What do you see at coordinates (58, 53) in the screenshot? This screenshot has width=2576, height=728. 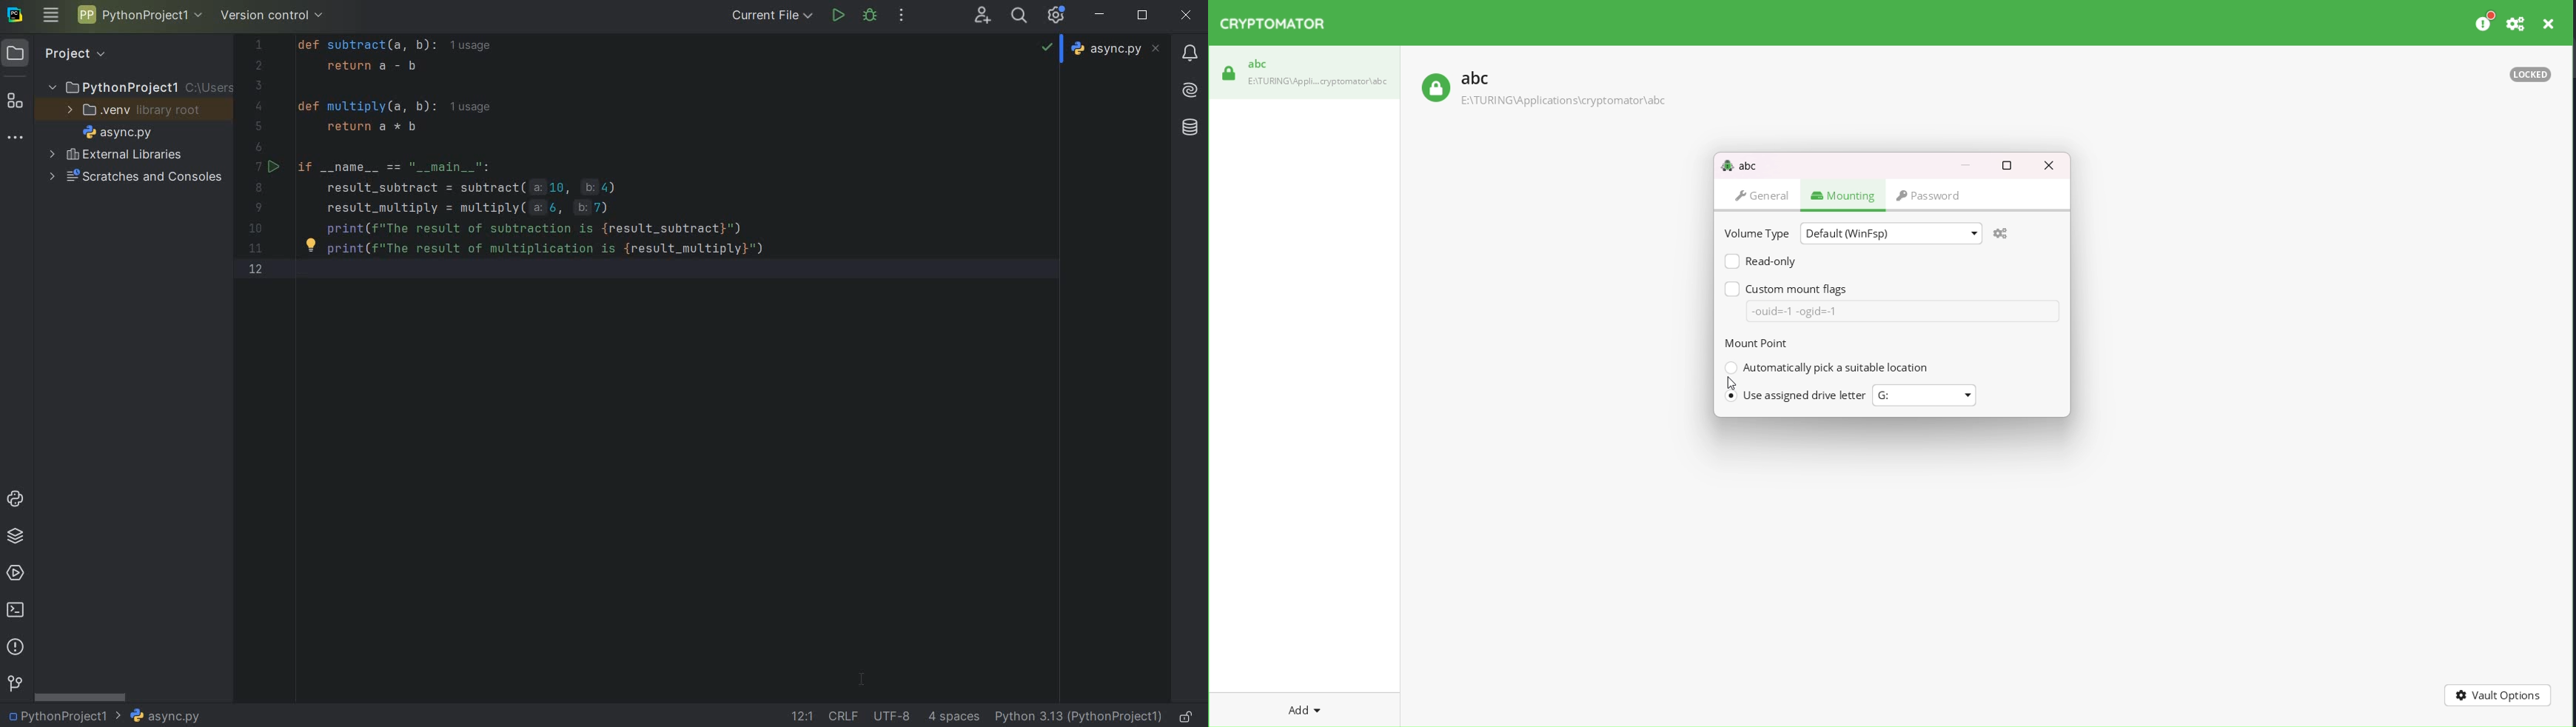 I see `project` at bounding box center [58, 53].